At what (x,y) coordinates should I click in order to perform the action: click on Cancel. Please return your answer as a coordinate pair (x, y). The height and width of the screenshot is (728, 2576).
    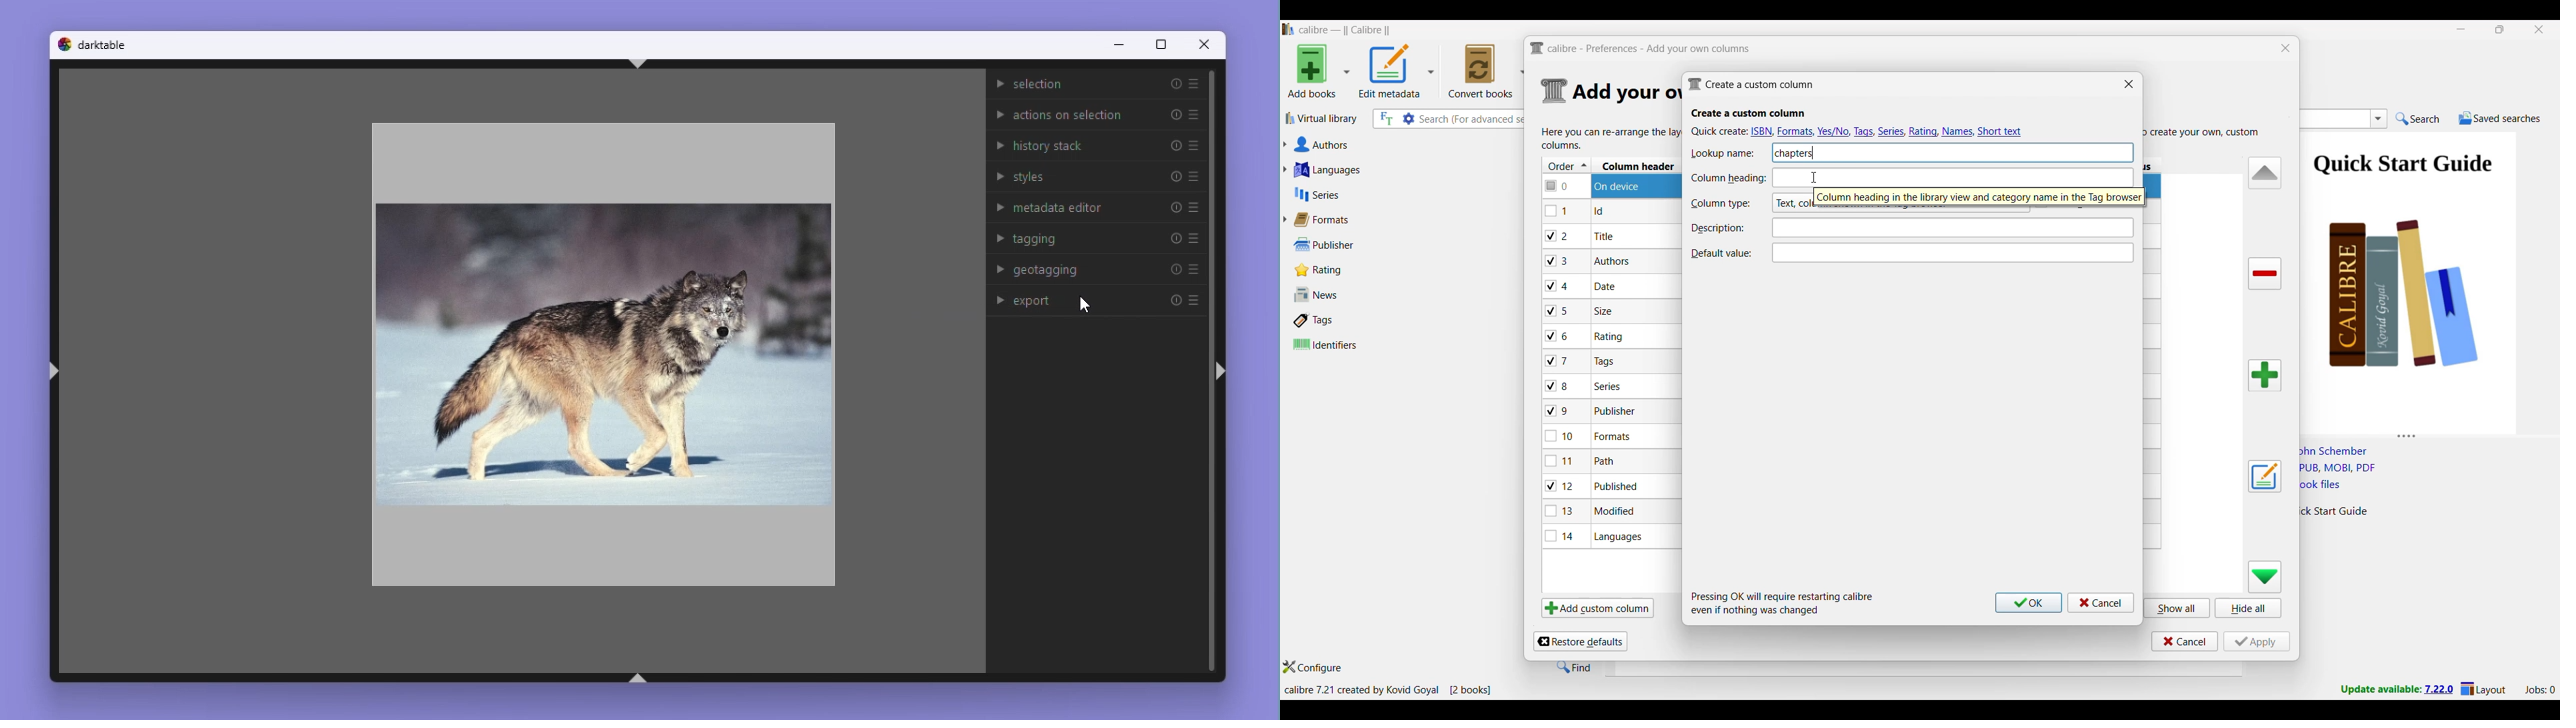
    Looking at the image, I should click on (2185, 641).